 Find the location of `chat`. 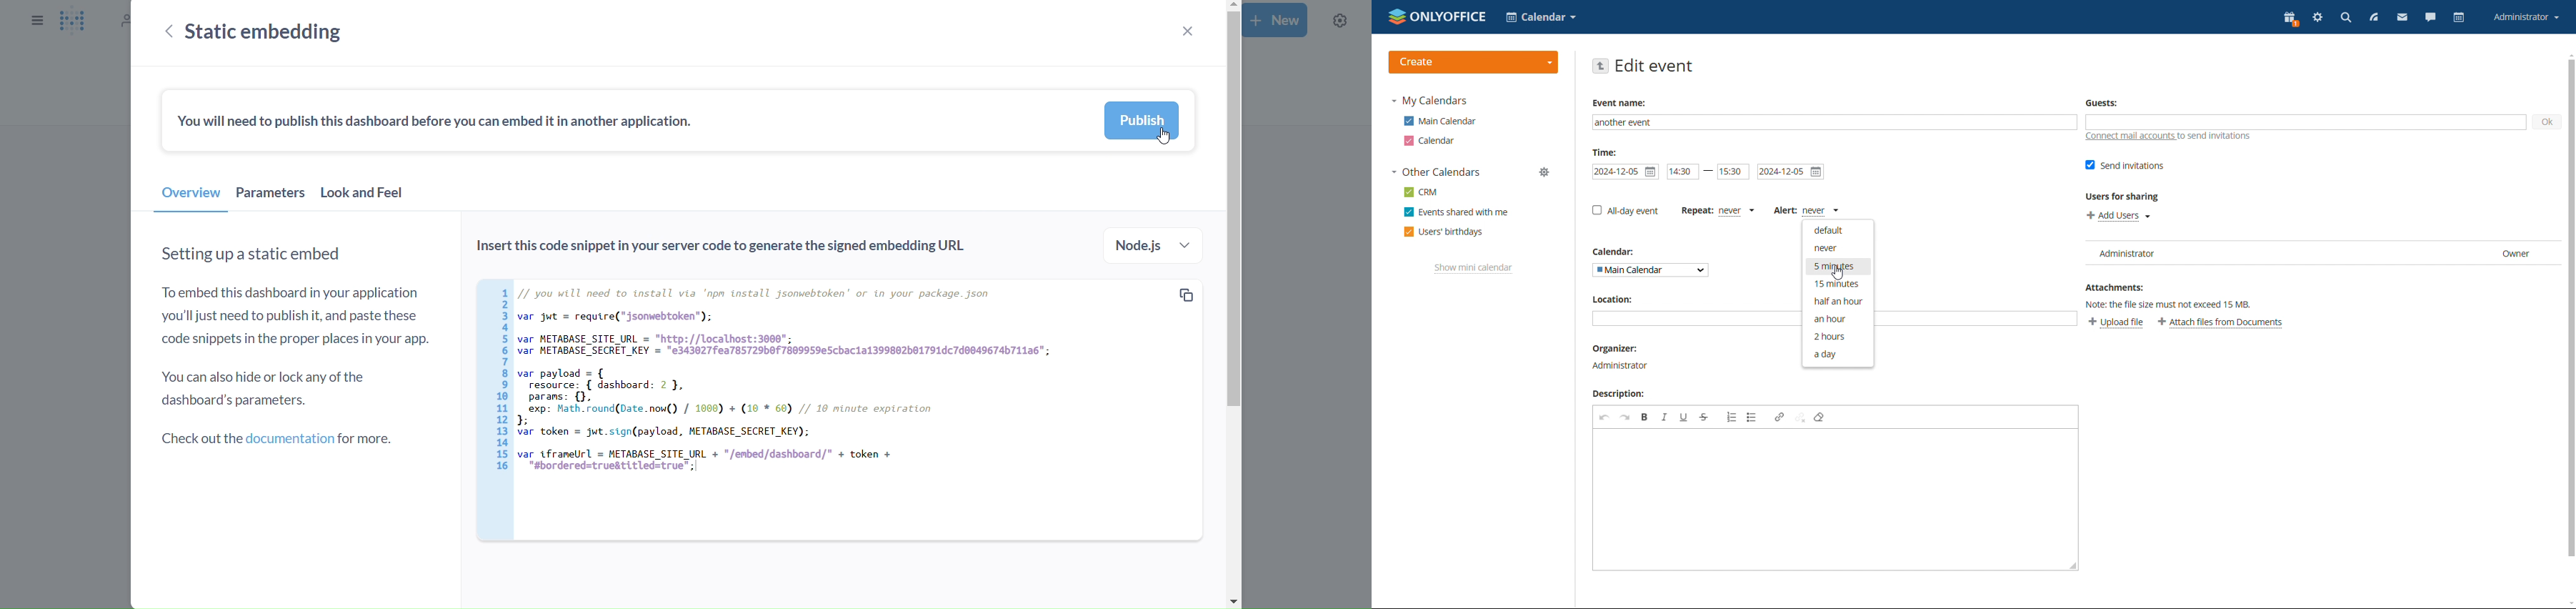

chat is located at coordinates (2431, 19).